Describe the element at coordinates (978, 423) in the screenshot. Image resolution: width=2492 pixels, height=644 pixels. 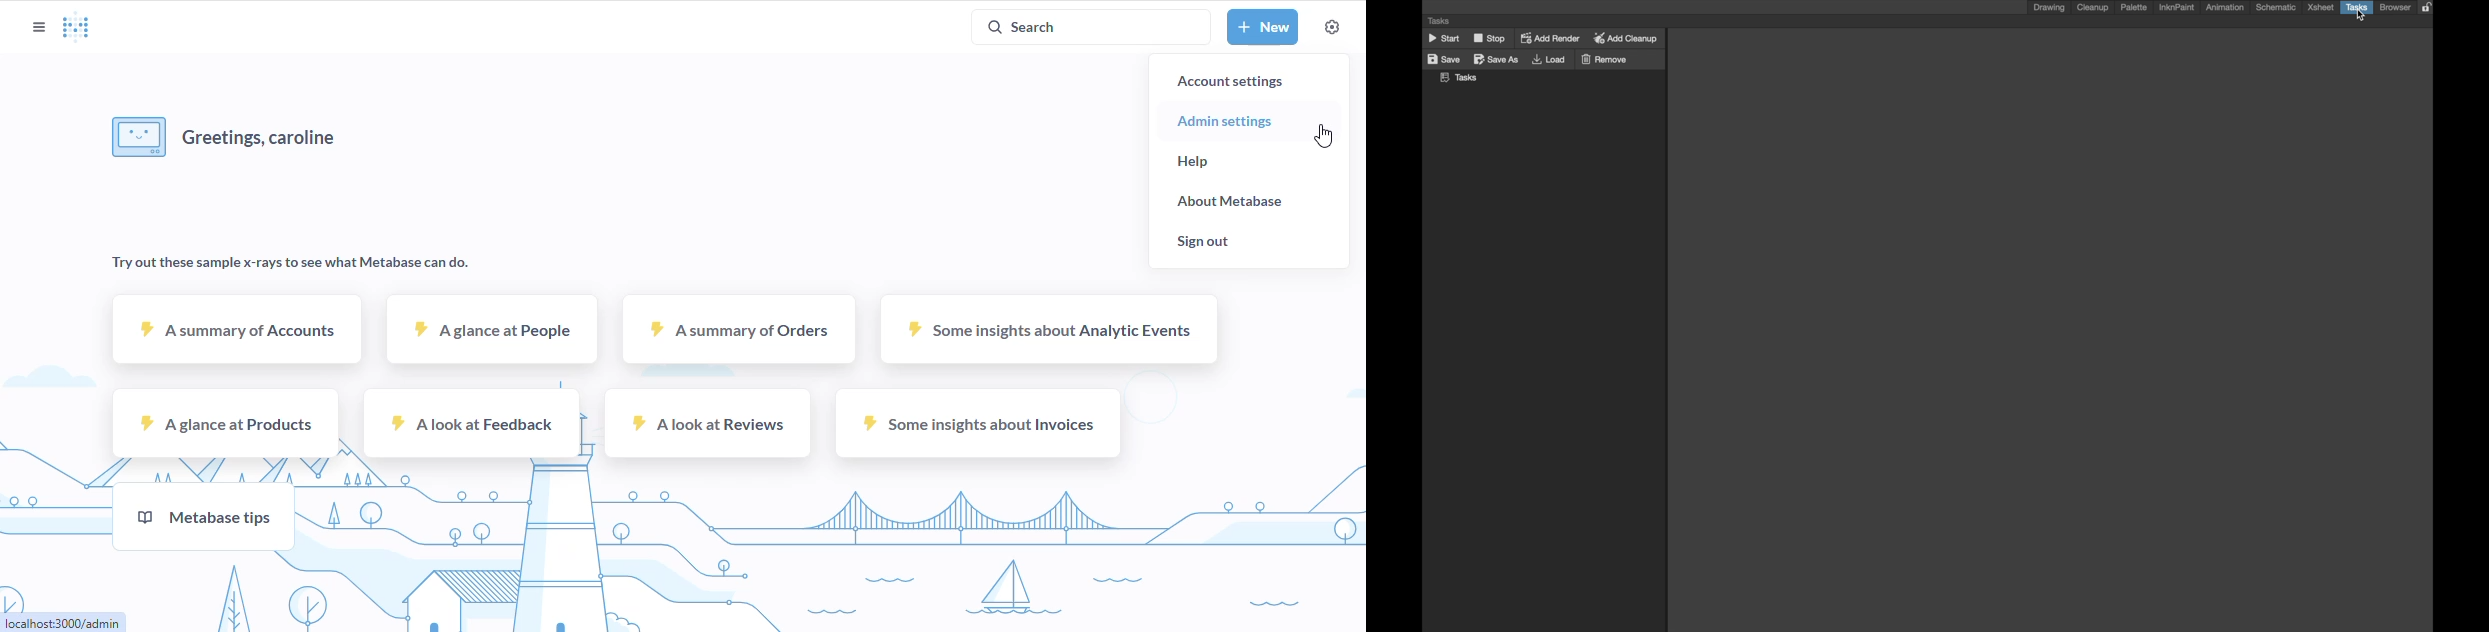
I see `some insights about invoices` at that location.